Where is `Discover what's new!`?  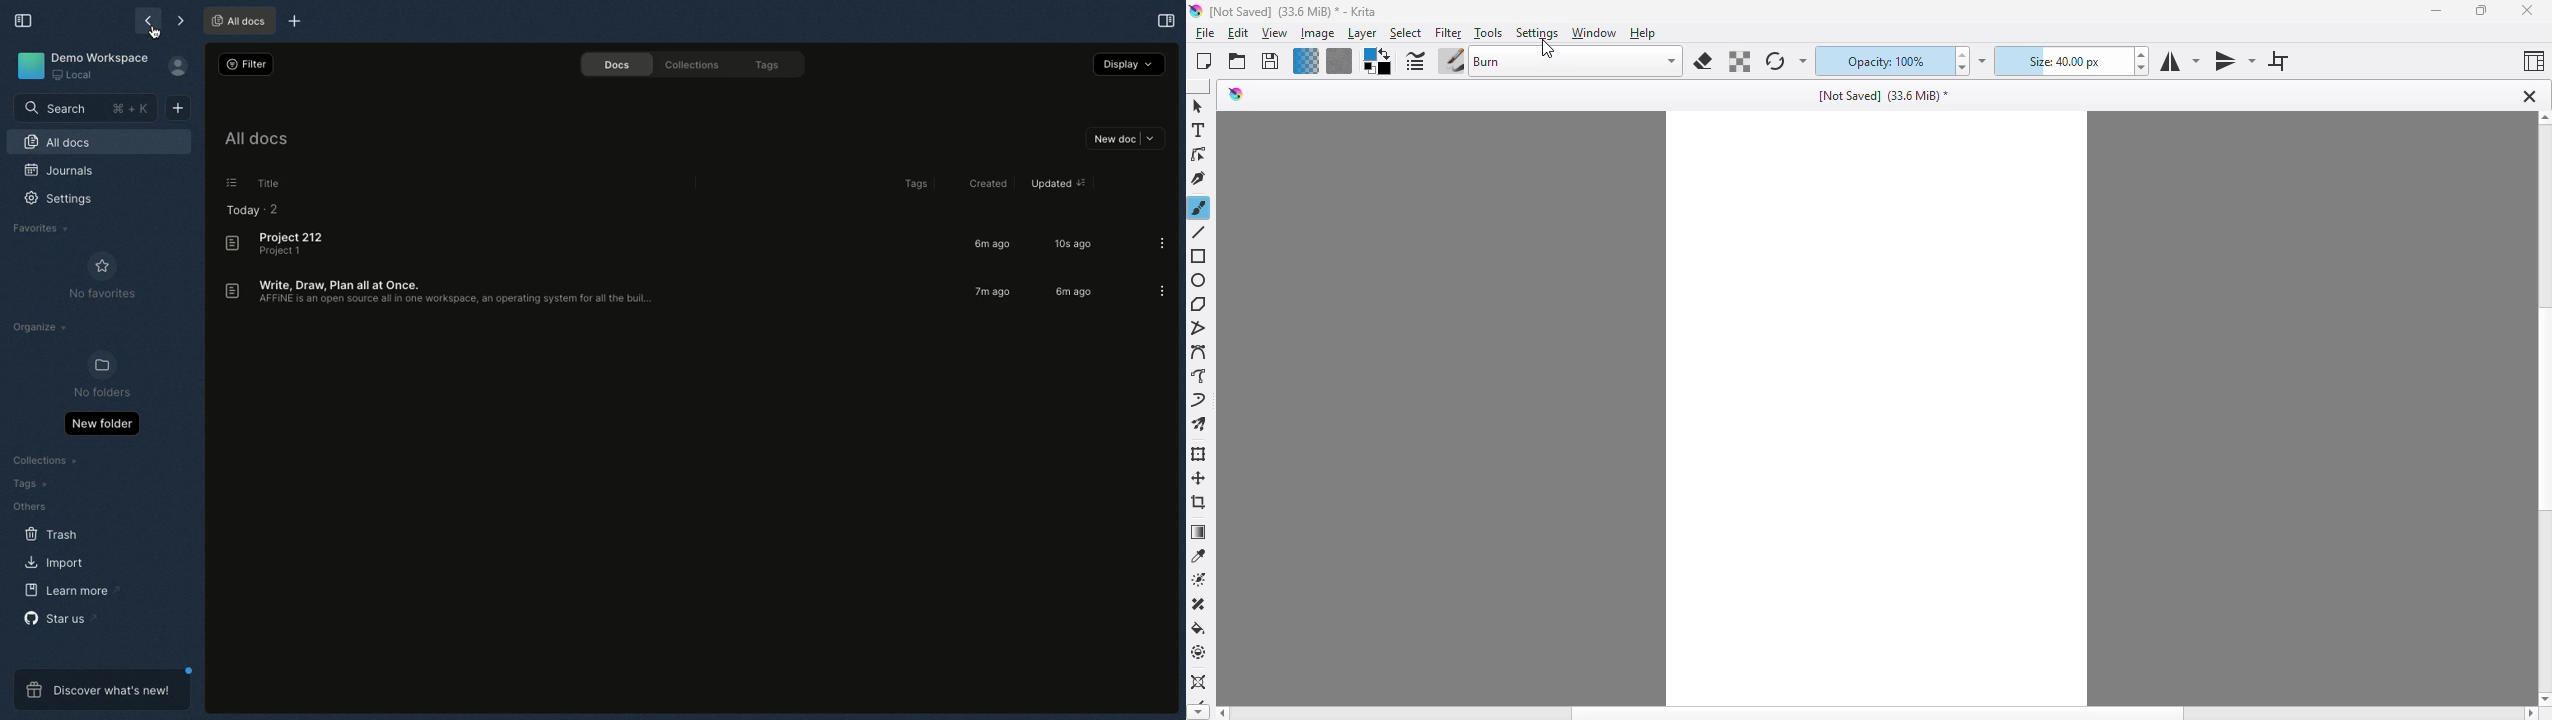
Discover what's new! is located at coordinates (96, 691).